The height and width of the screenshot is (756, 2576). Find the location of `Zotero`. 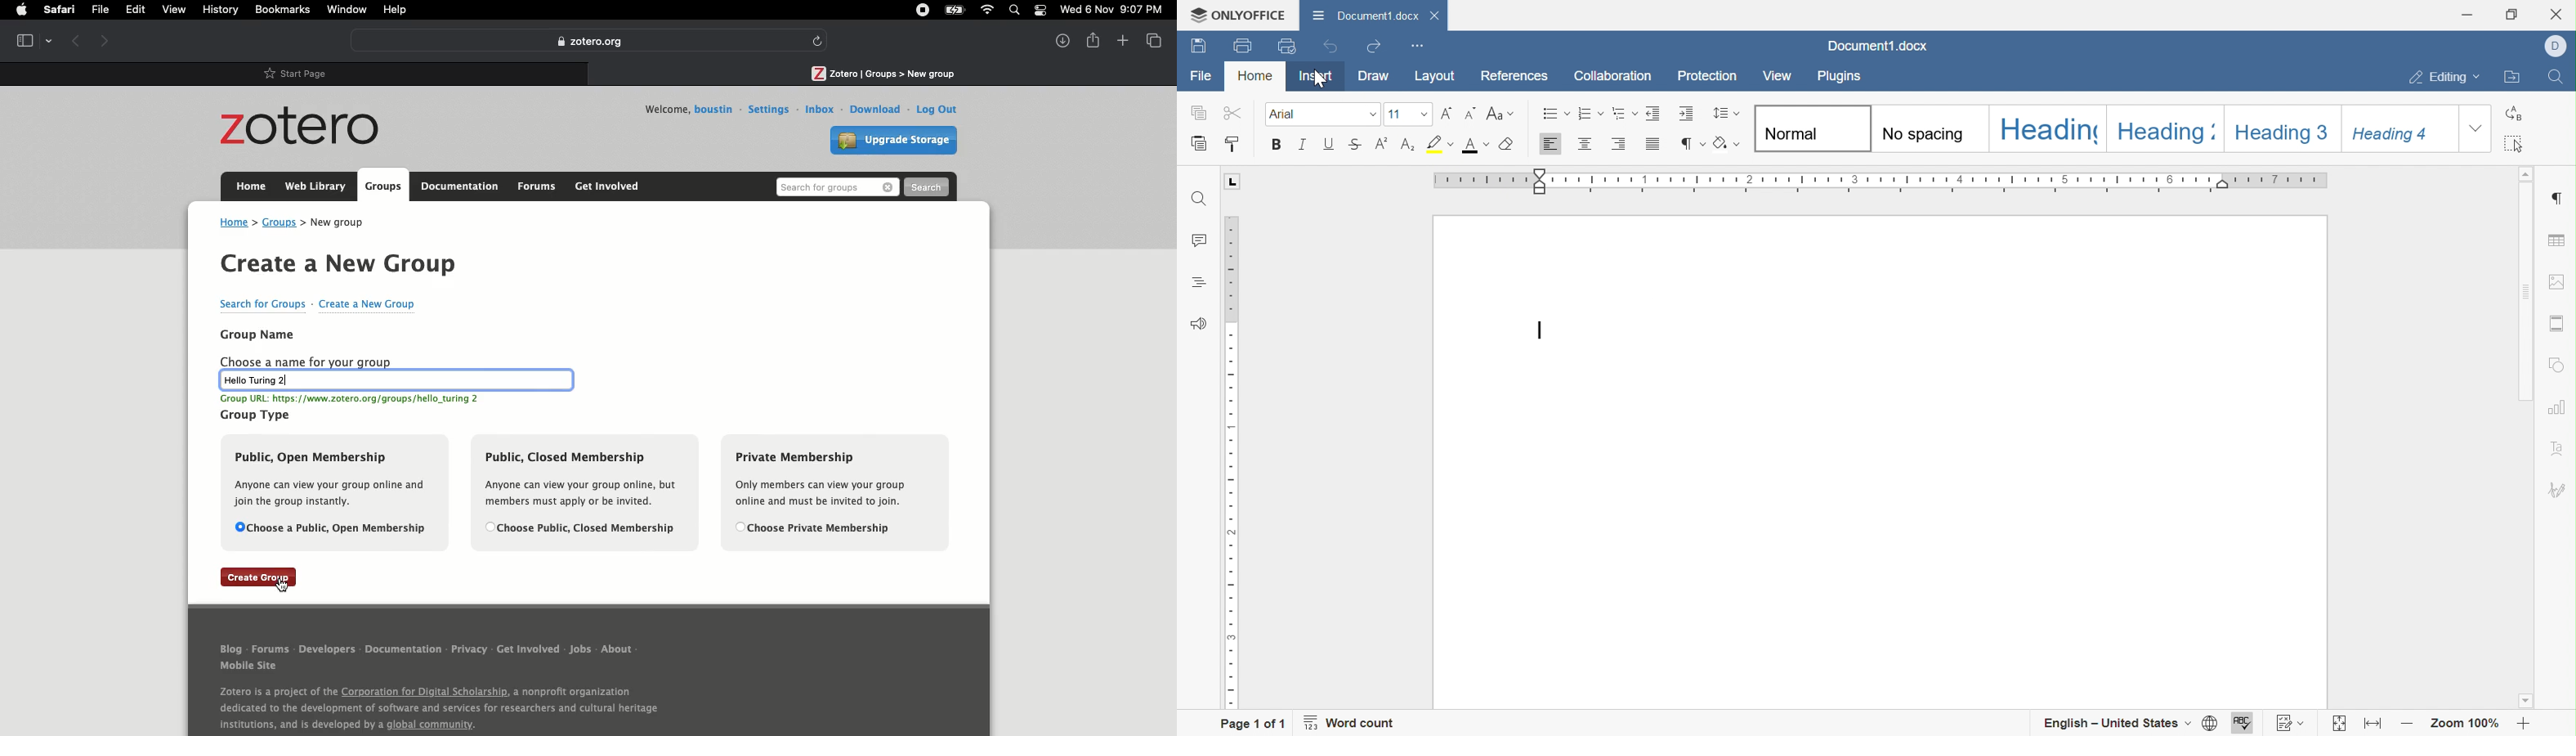

Zotero is located at coordinates (305, 128).